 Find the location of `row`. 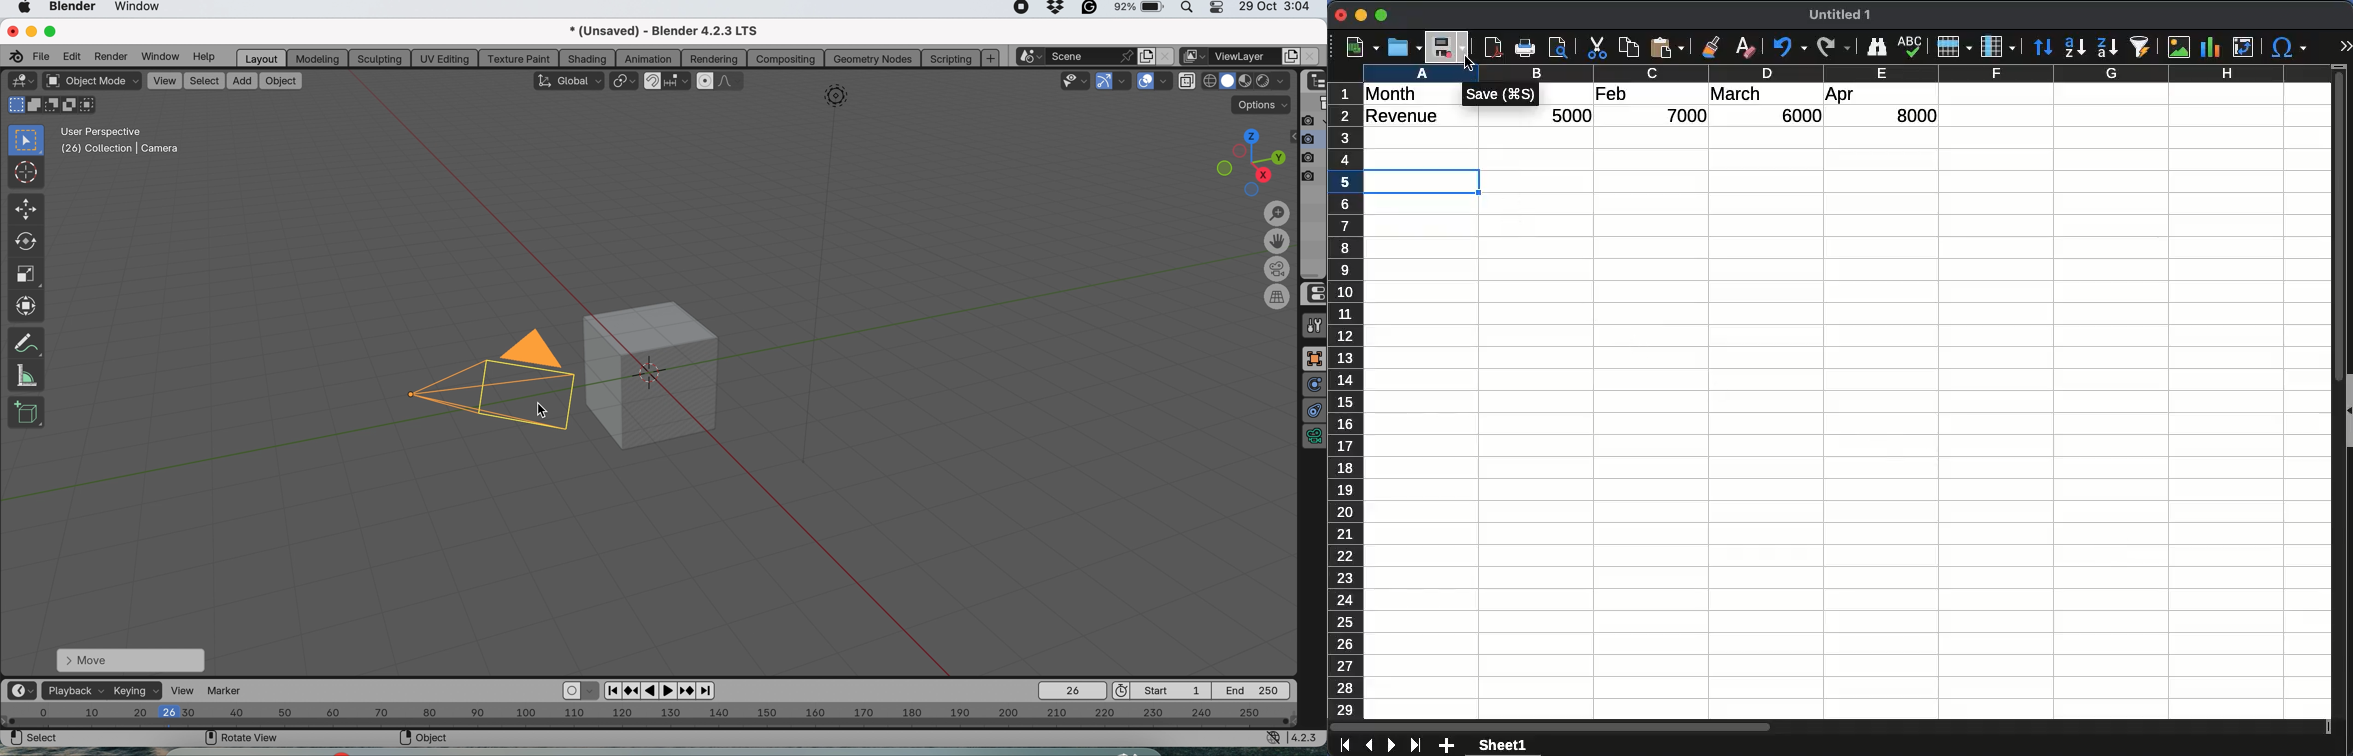

row is located at coordinates (1345, 400).